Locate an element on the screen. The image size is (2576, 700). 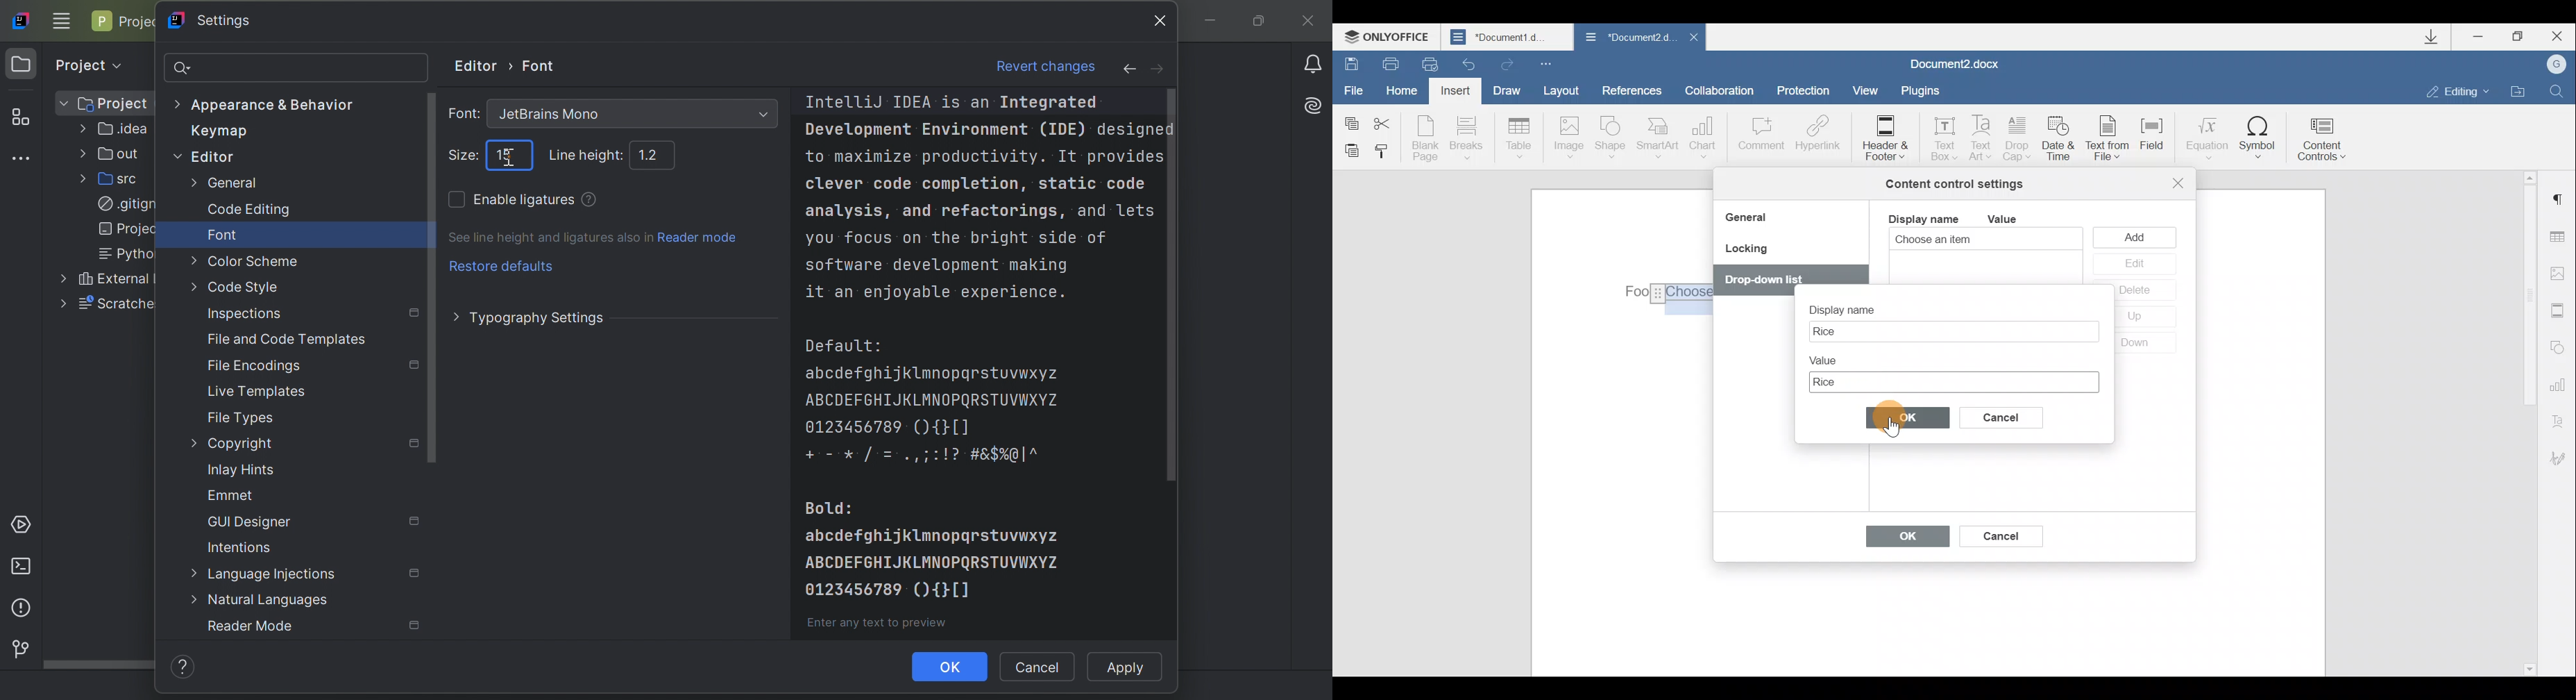
Layout is located at coordinates (1560, 90).